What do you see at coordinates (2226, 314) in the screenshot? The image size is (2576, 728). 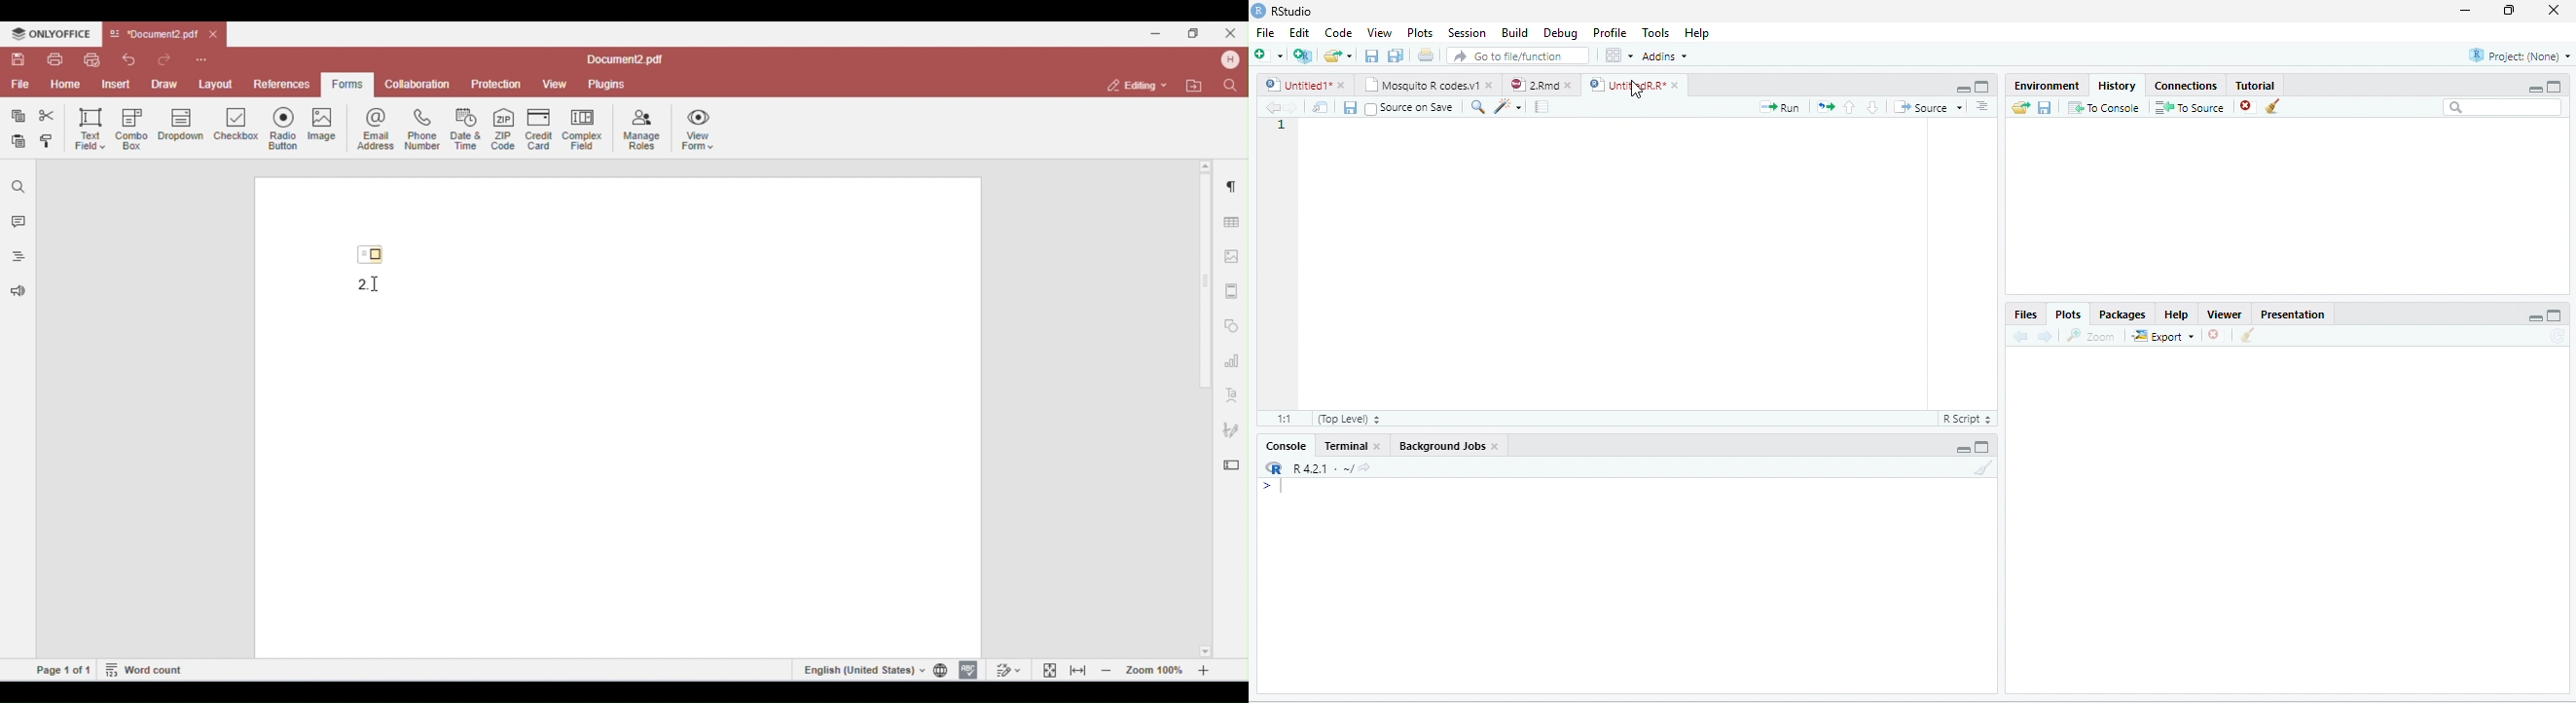 I see `Viewer` at bounding box center [2226, 314].